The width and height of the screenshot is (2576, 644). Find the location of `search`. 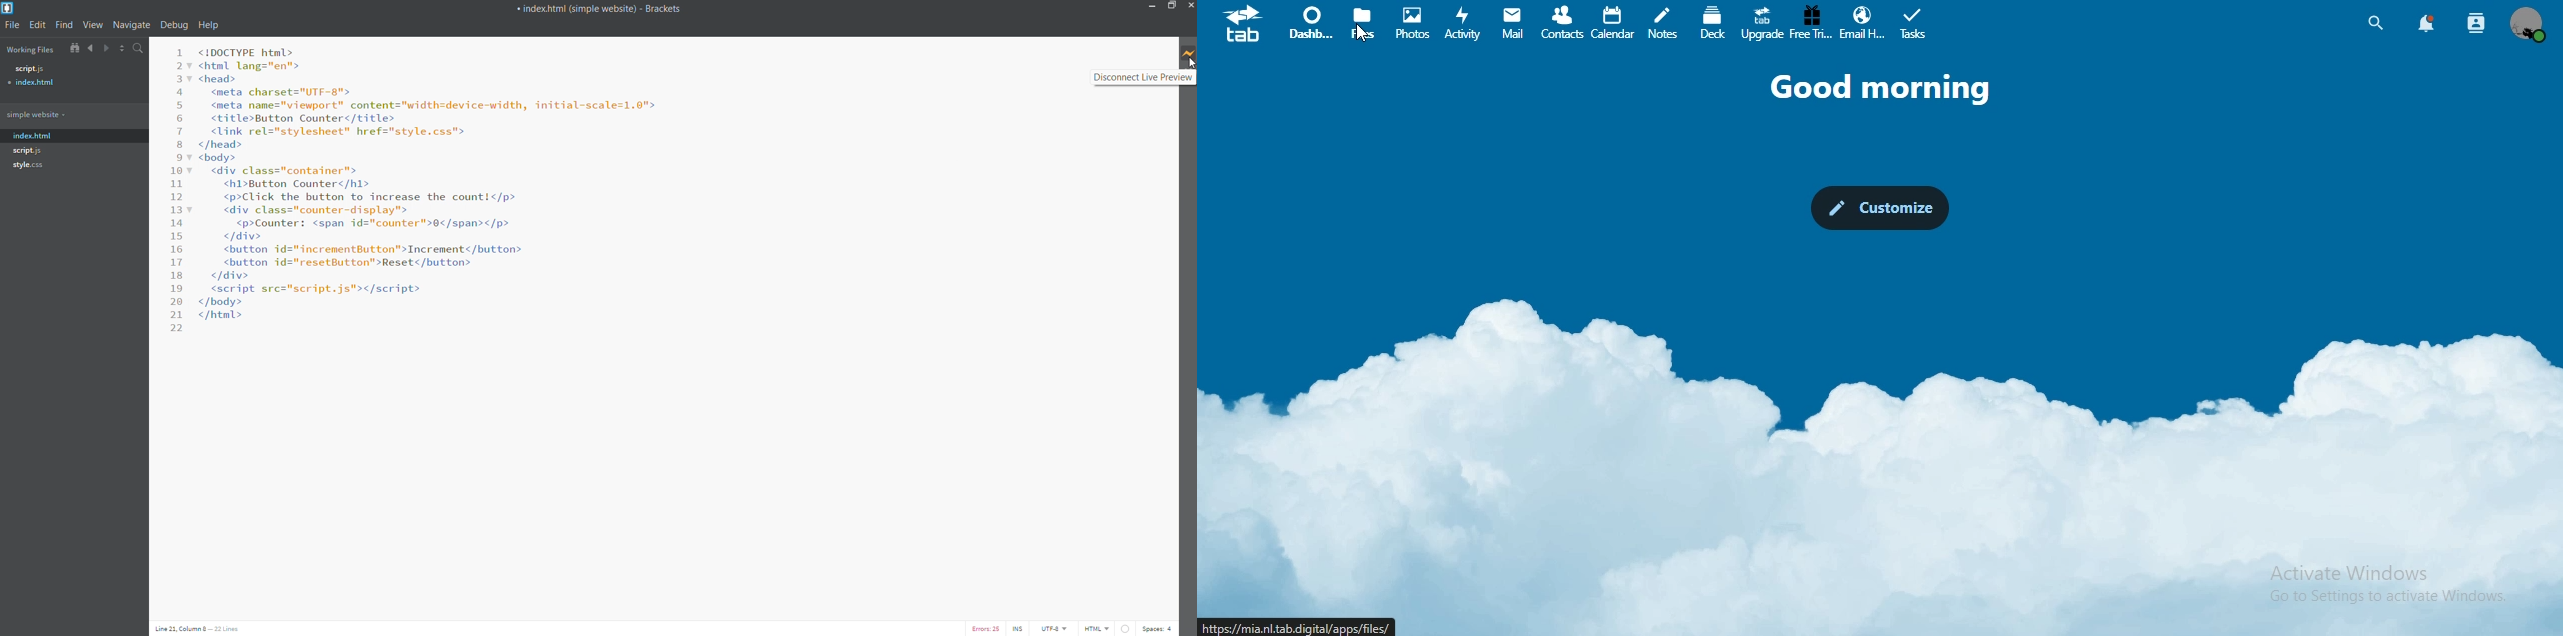

search is located at coordinates (139, 47).